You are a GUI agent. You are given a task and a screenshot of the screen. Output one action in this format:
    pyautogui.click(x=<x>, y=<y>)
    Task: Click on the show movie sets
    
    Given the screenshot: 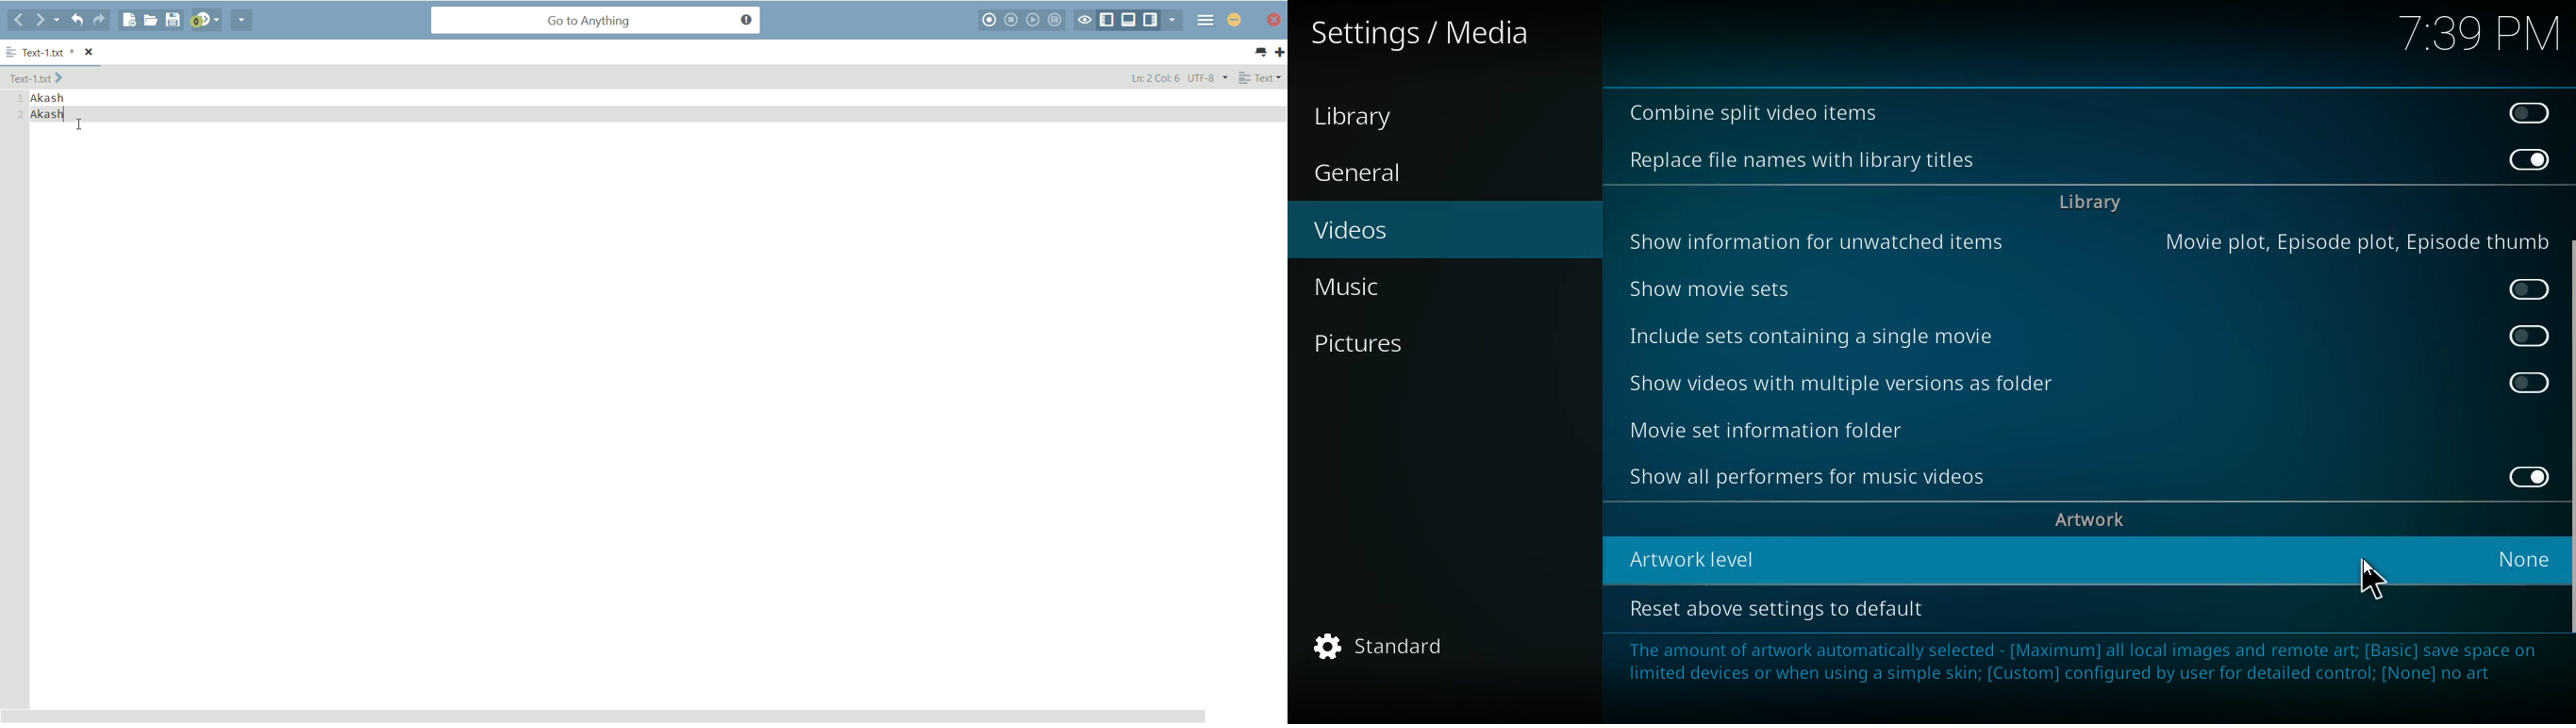 What is the action you would take?
    pyautogui.click(x=1761, y=286)
    